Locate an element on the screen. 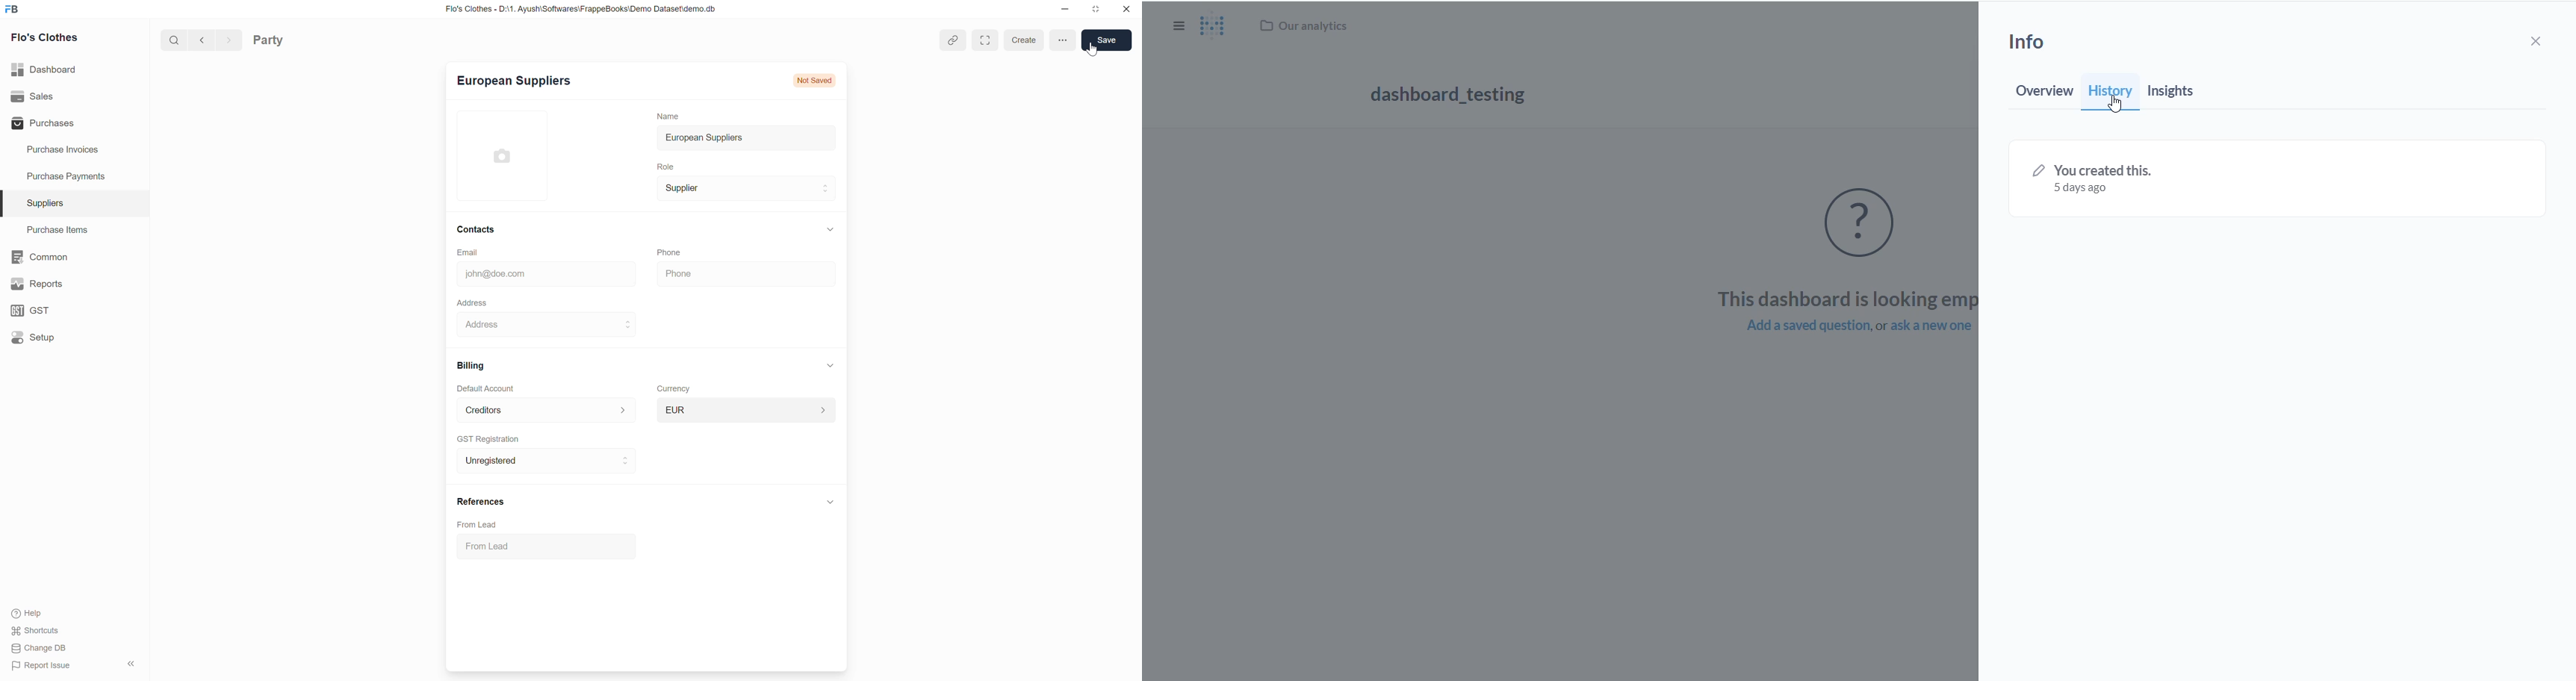  save is located at coordinates (1105, 39).